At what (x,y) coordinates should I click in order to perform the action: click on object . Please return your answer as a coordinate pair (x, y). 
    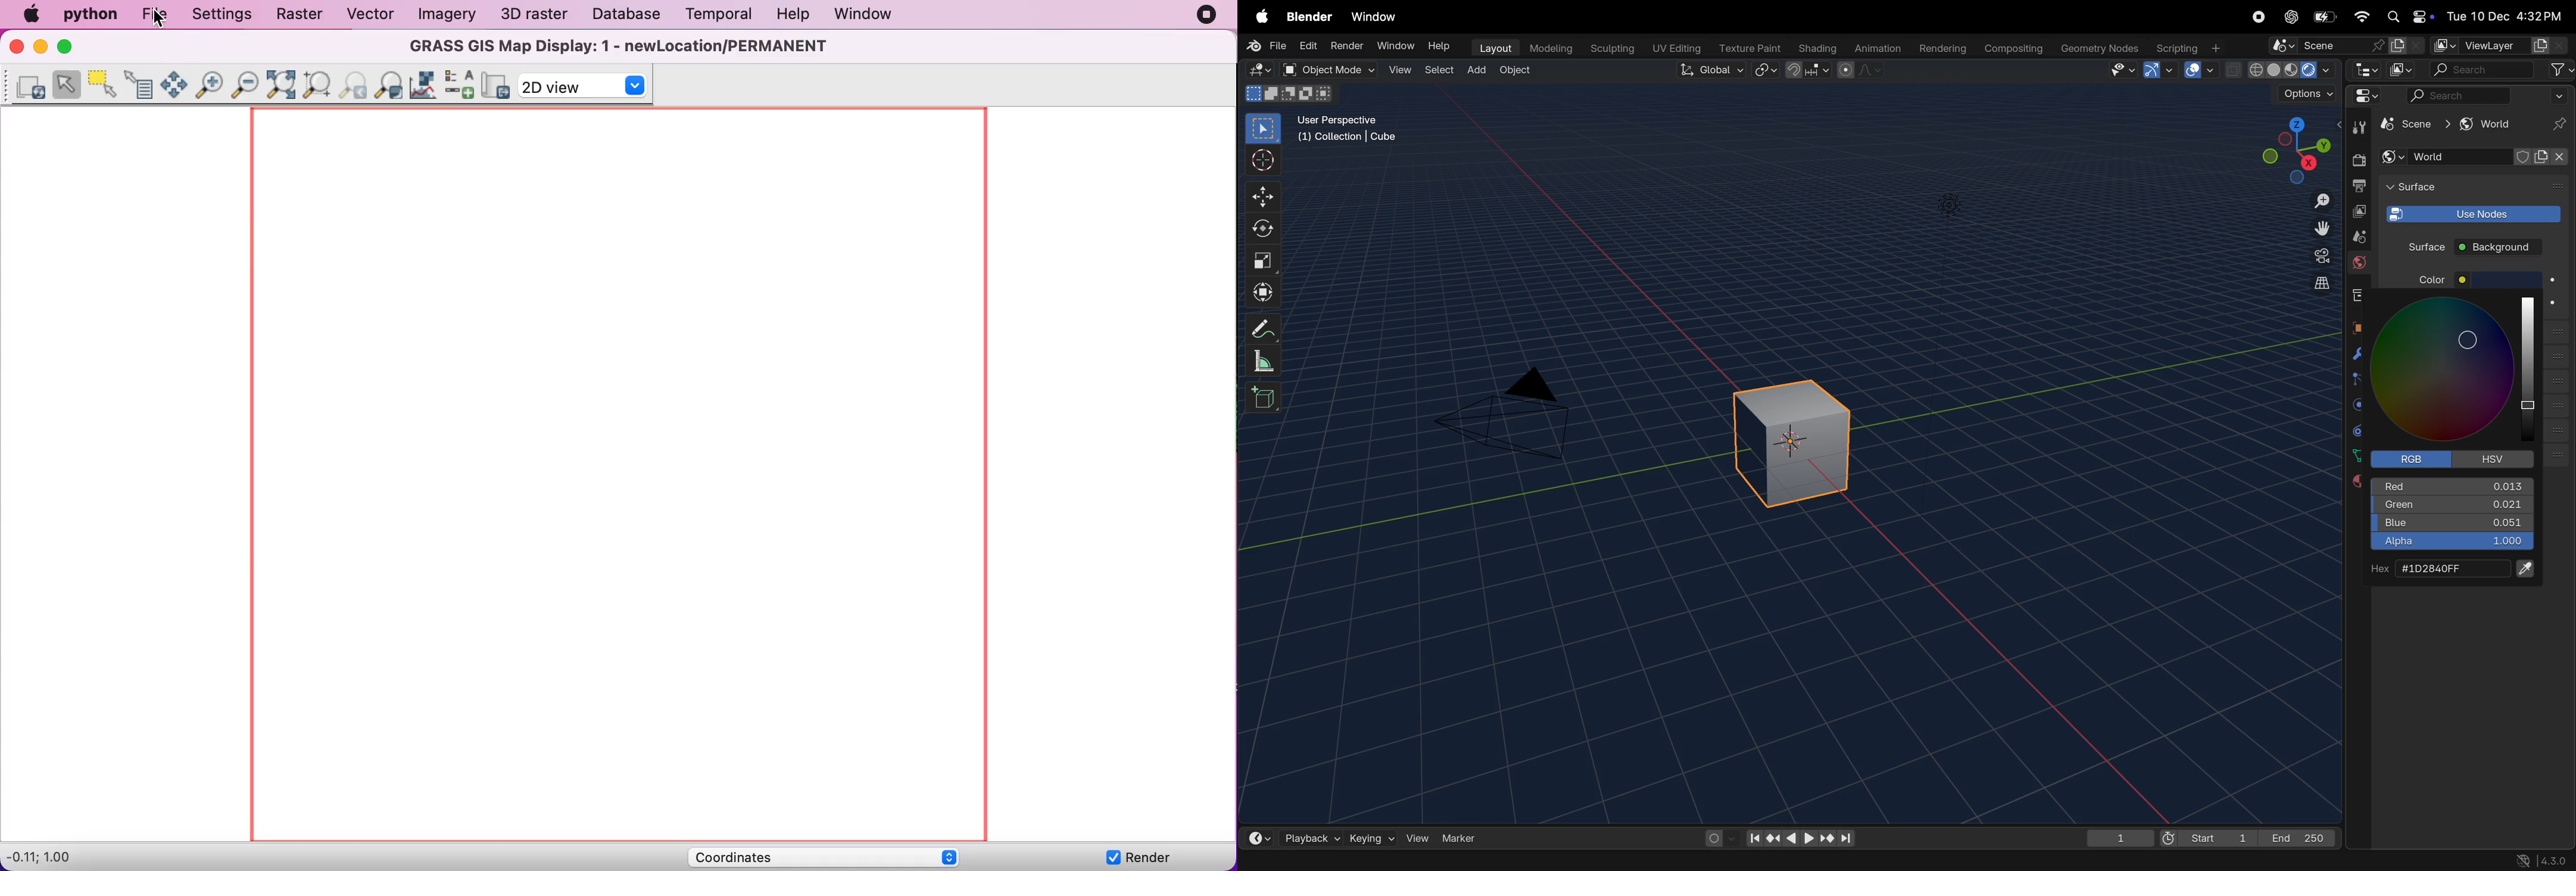
    Looking at the image, I should click on (2358, 327).